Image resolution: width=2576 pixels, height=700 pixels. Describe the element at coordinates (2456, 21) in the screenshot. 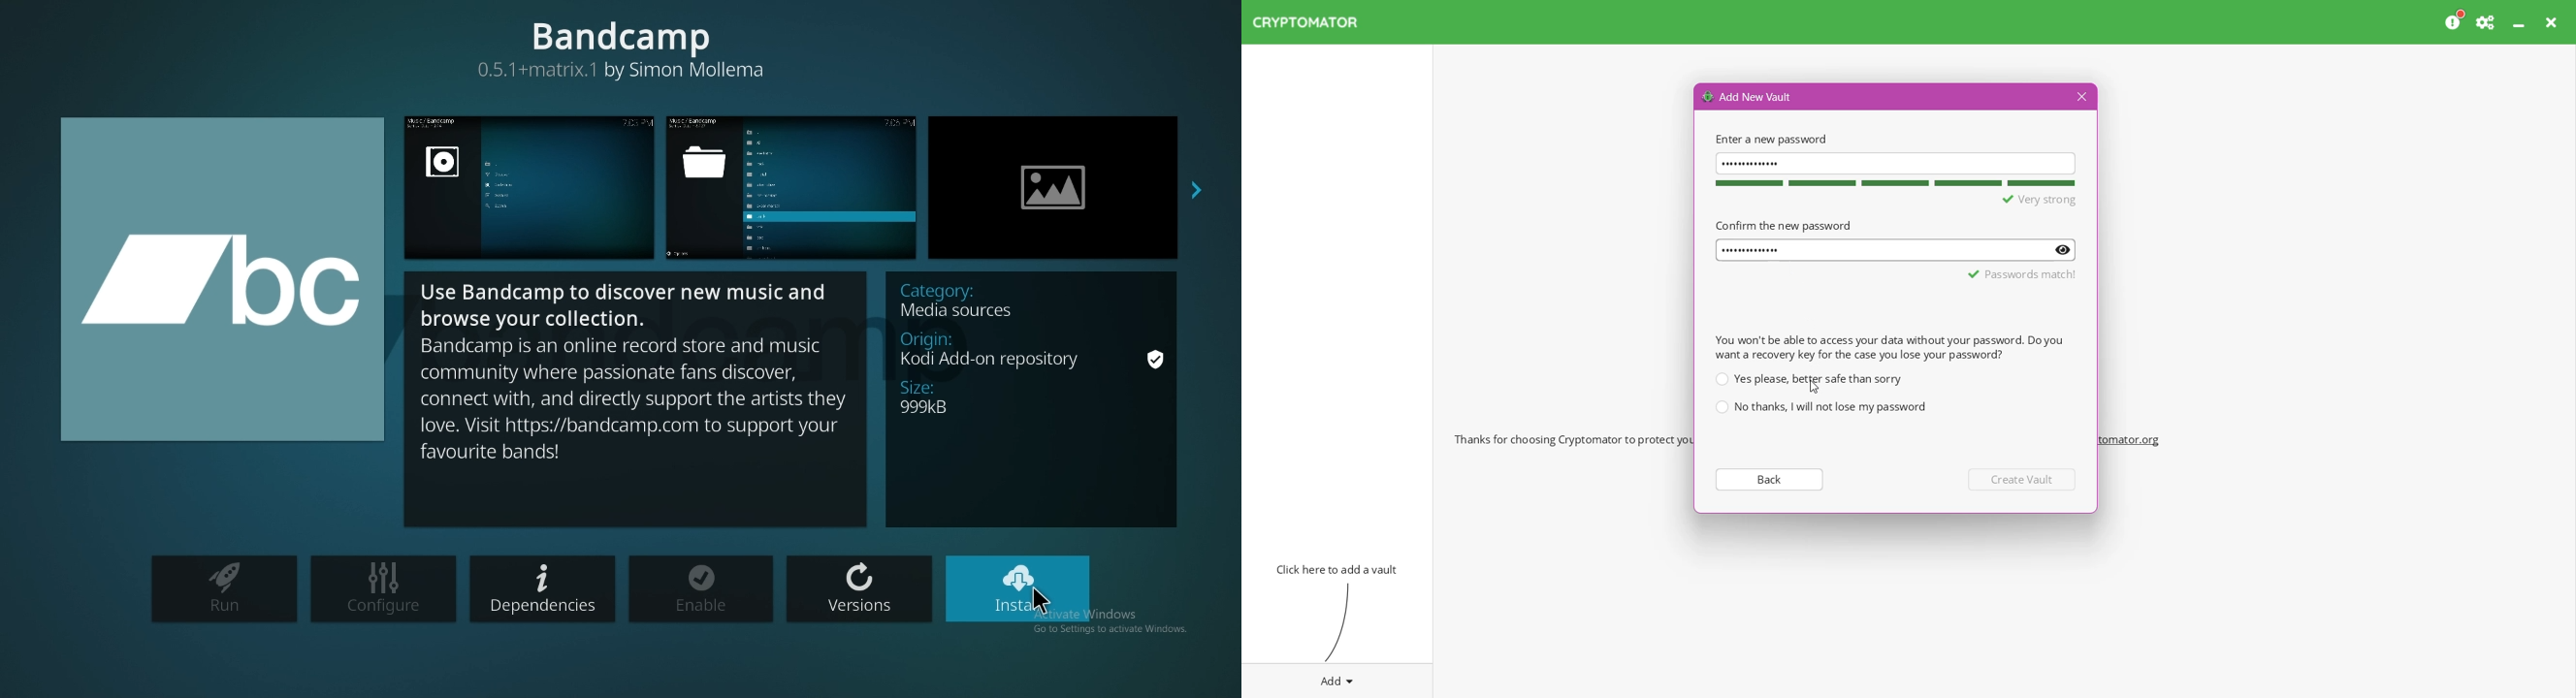

I see `Please consider donating` at that location.